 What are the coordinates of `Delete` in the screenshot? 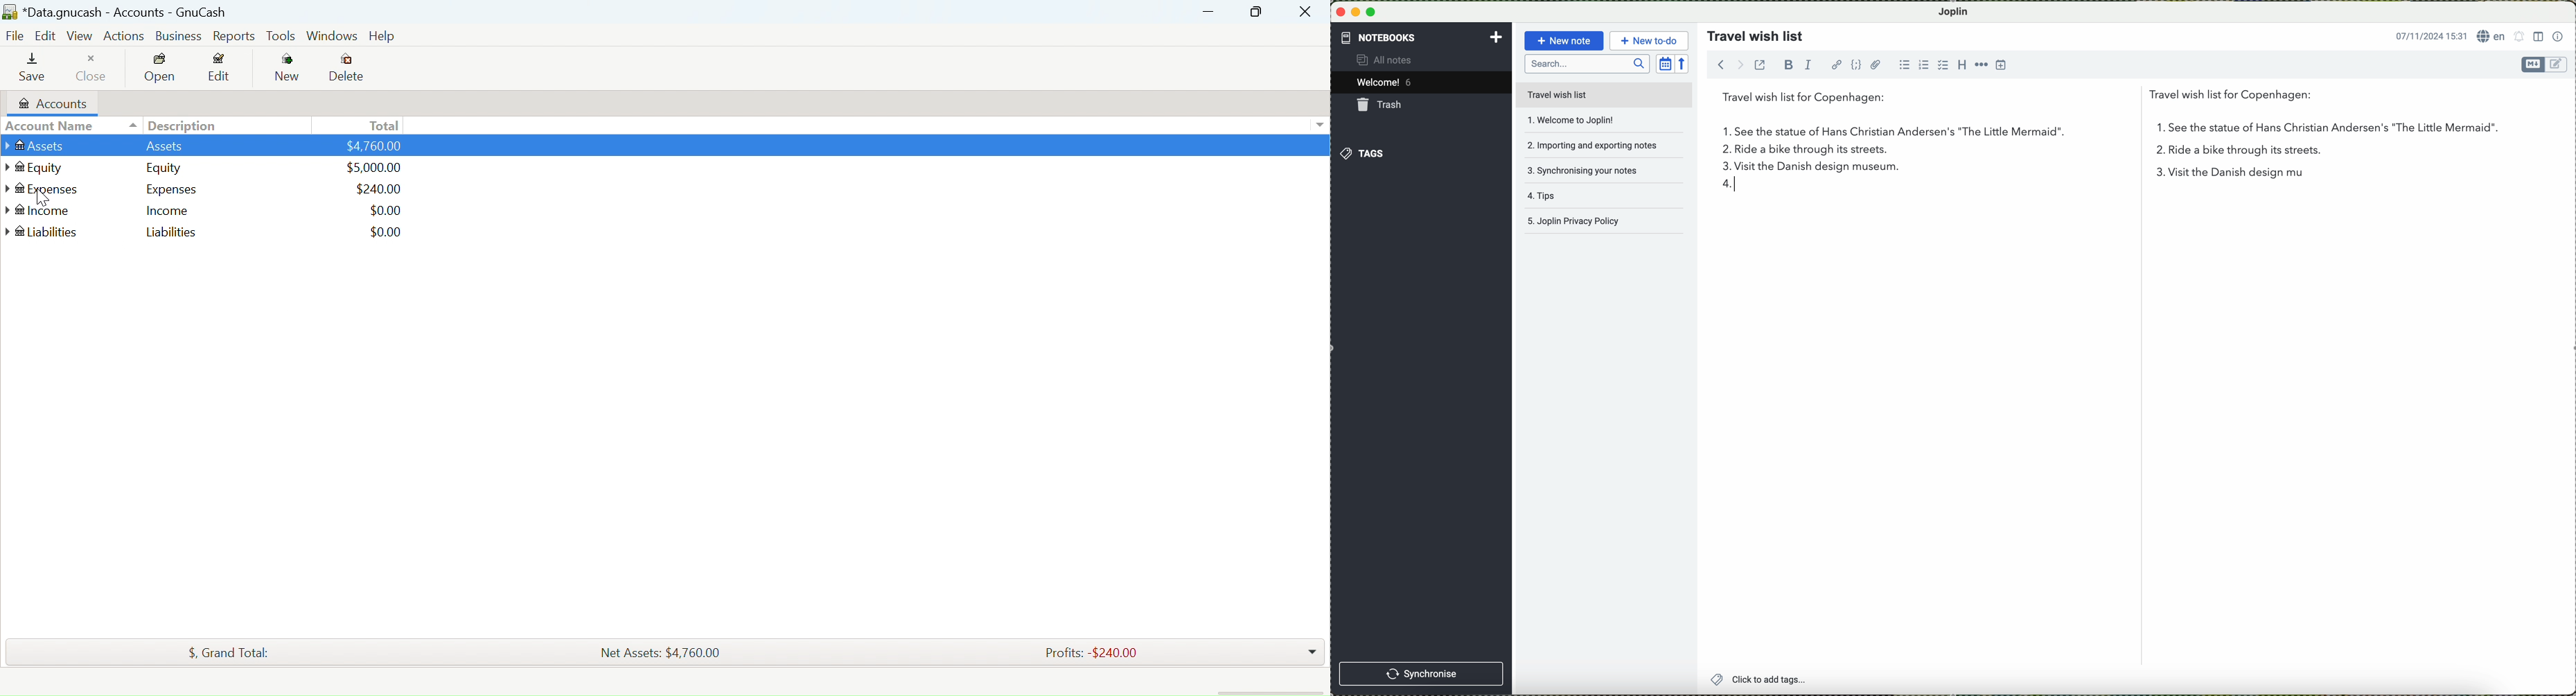 It's located at (348, 69).